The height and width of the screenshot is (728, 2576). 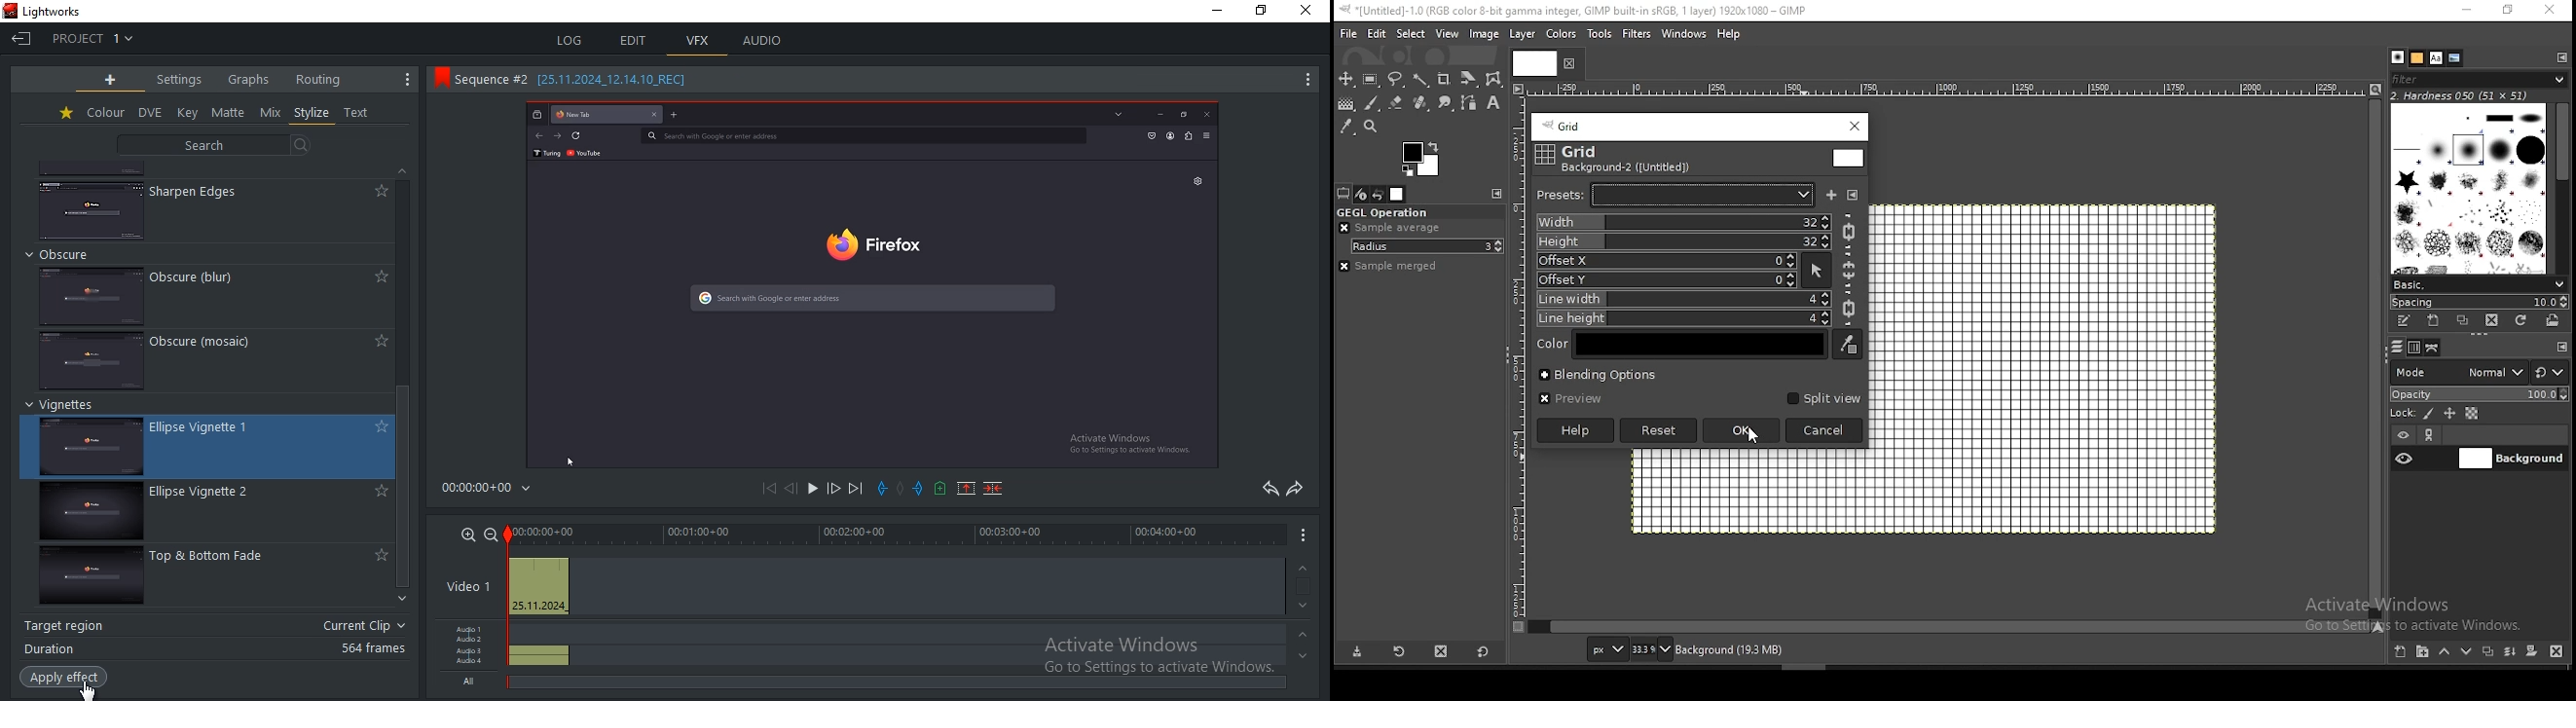 I want to click on mix, so click(x=271, y=113).